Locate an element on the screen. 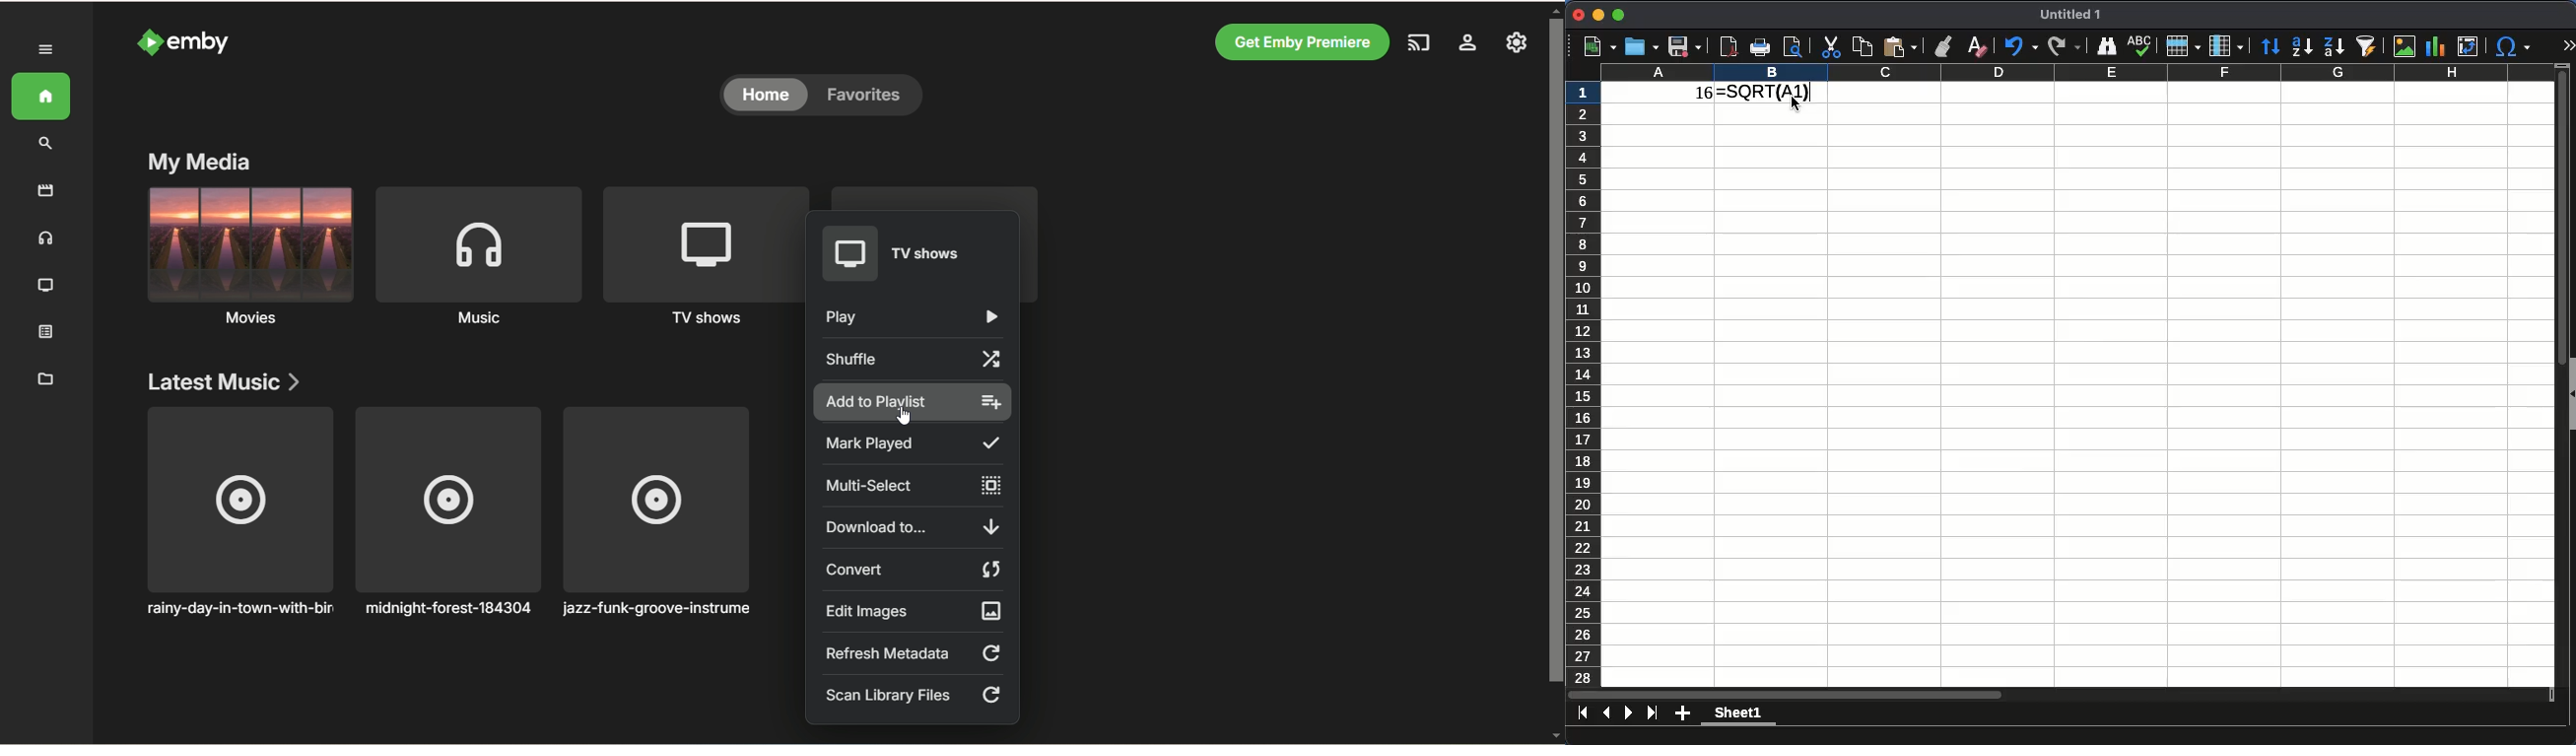  save is located at coordinates (1684, 48).